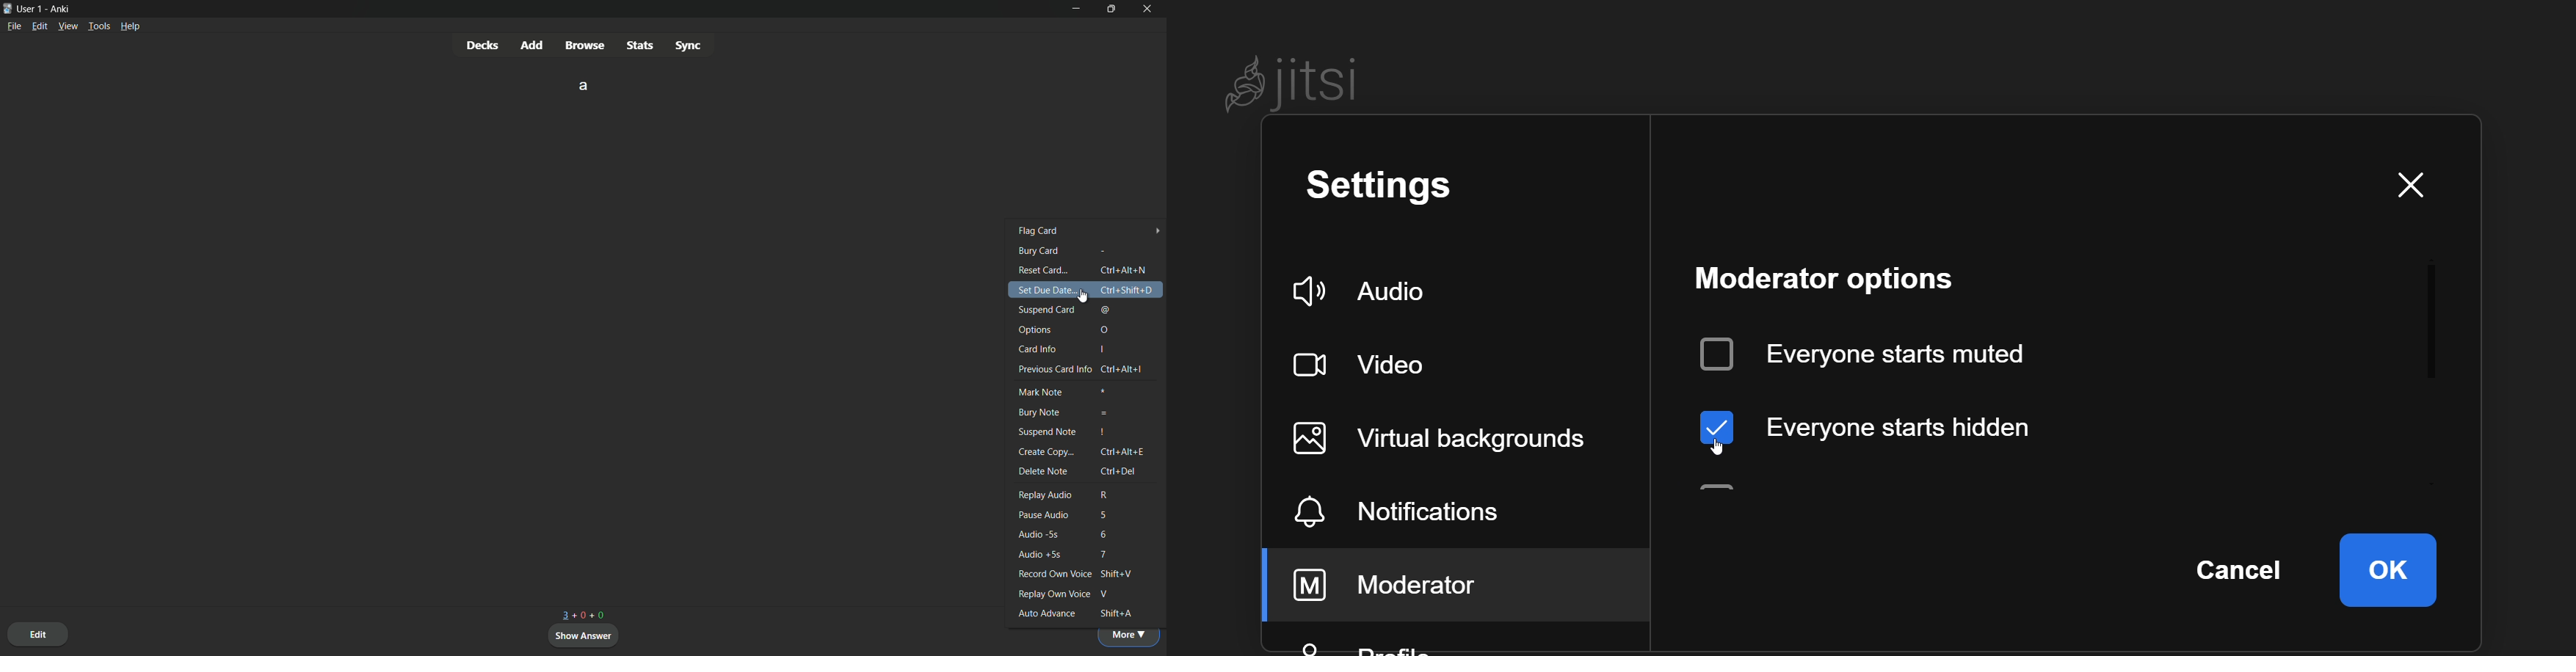  I want to click on app name, so click(61, 10).